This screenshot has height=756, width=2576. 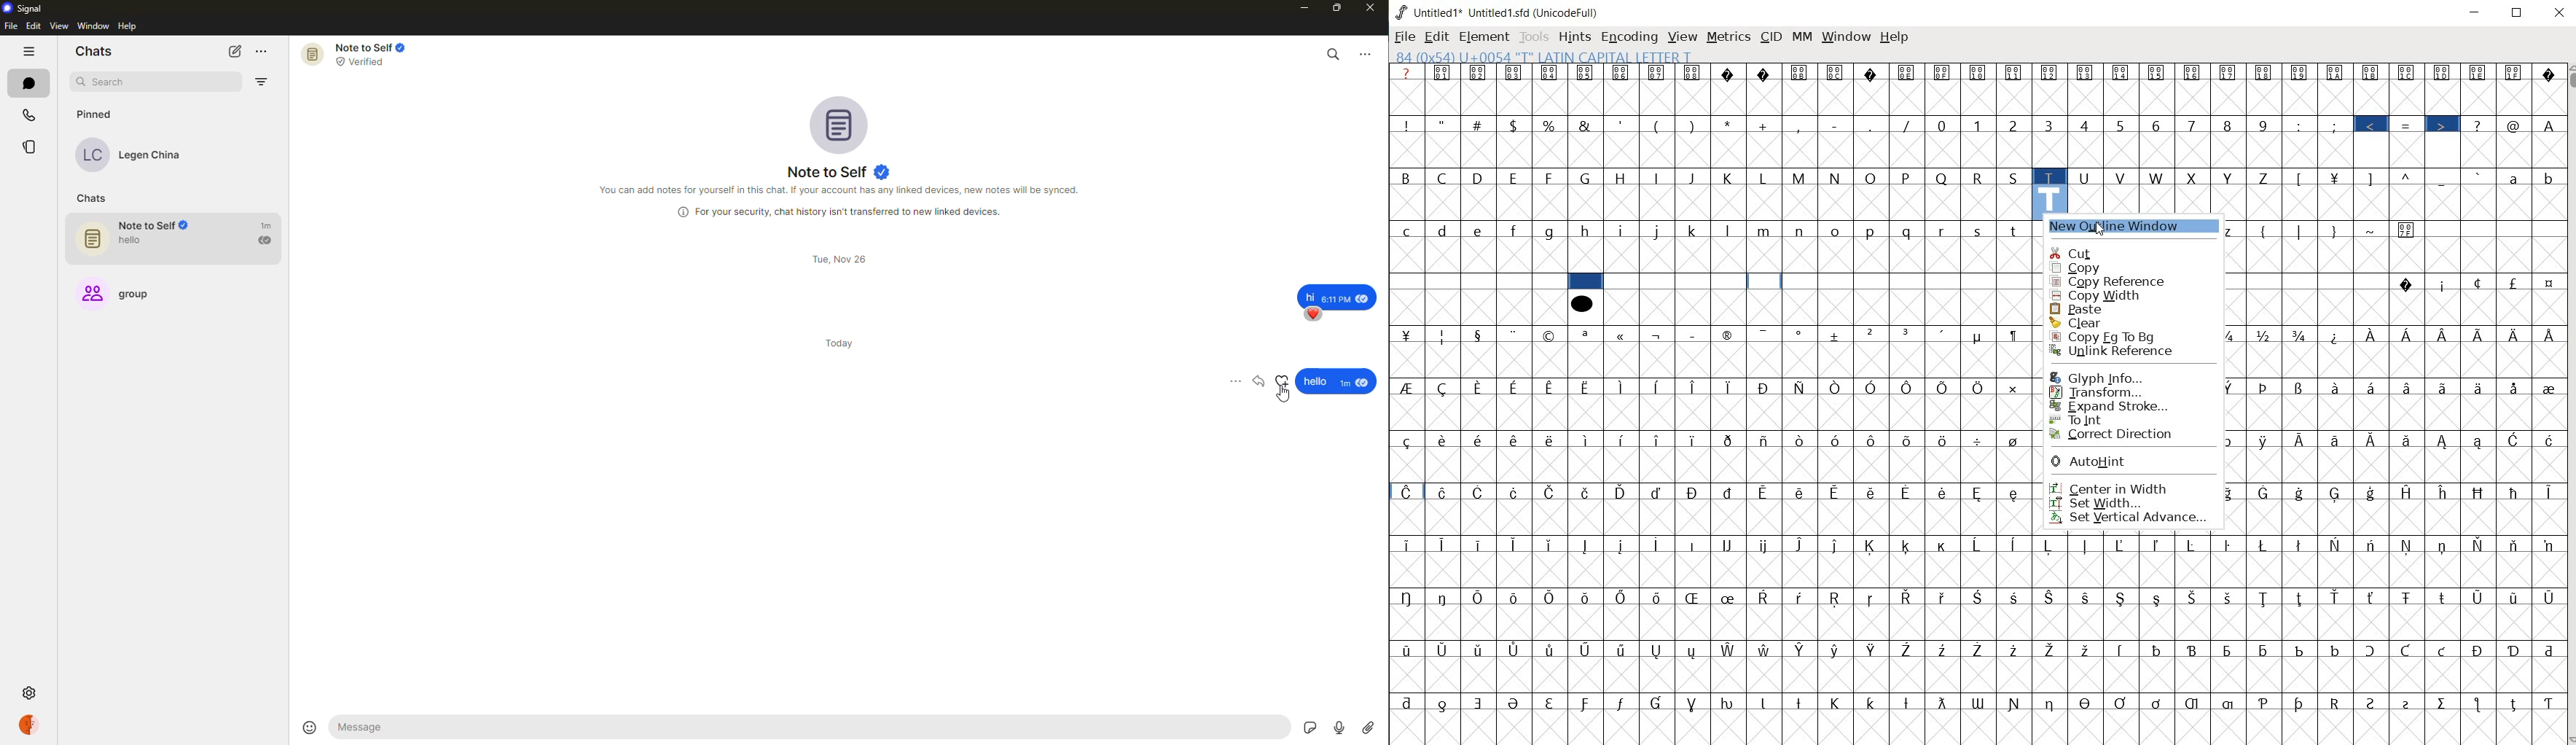 I want to click on n, so click(x=1801, y=229).